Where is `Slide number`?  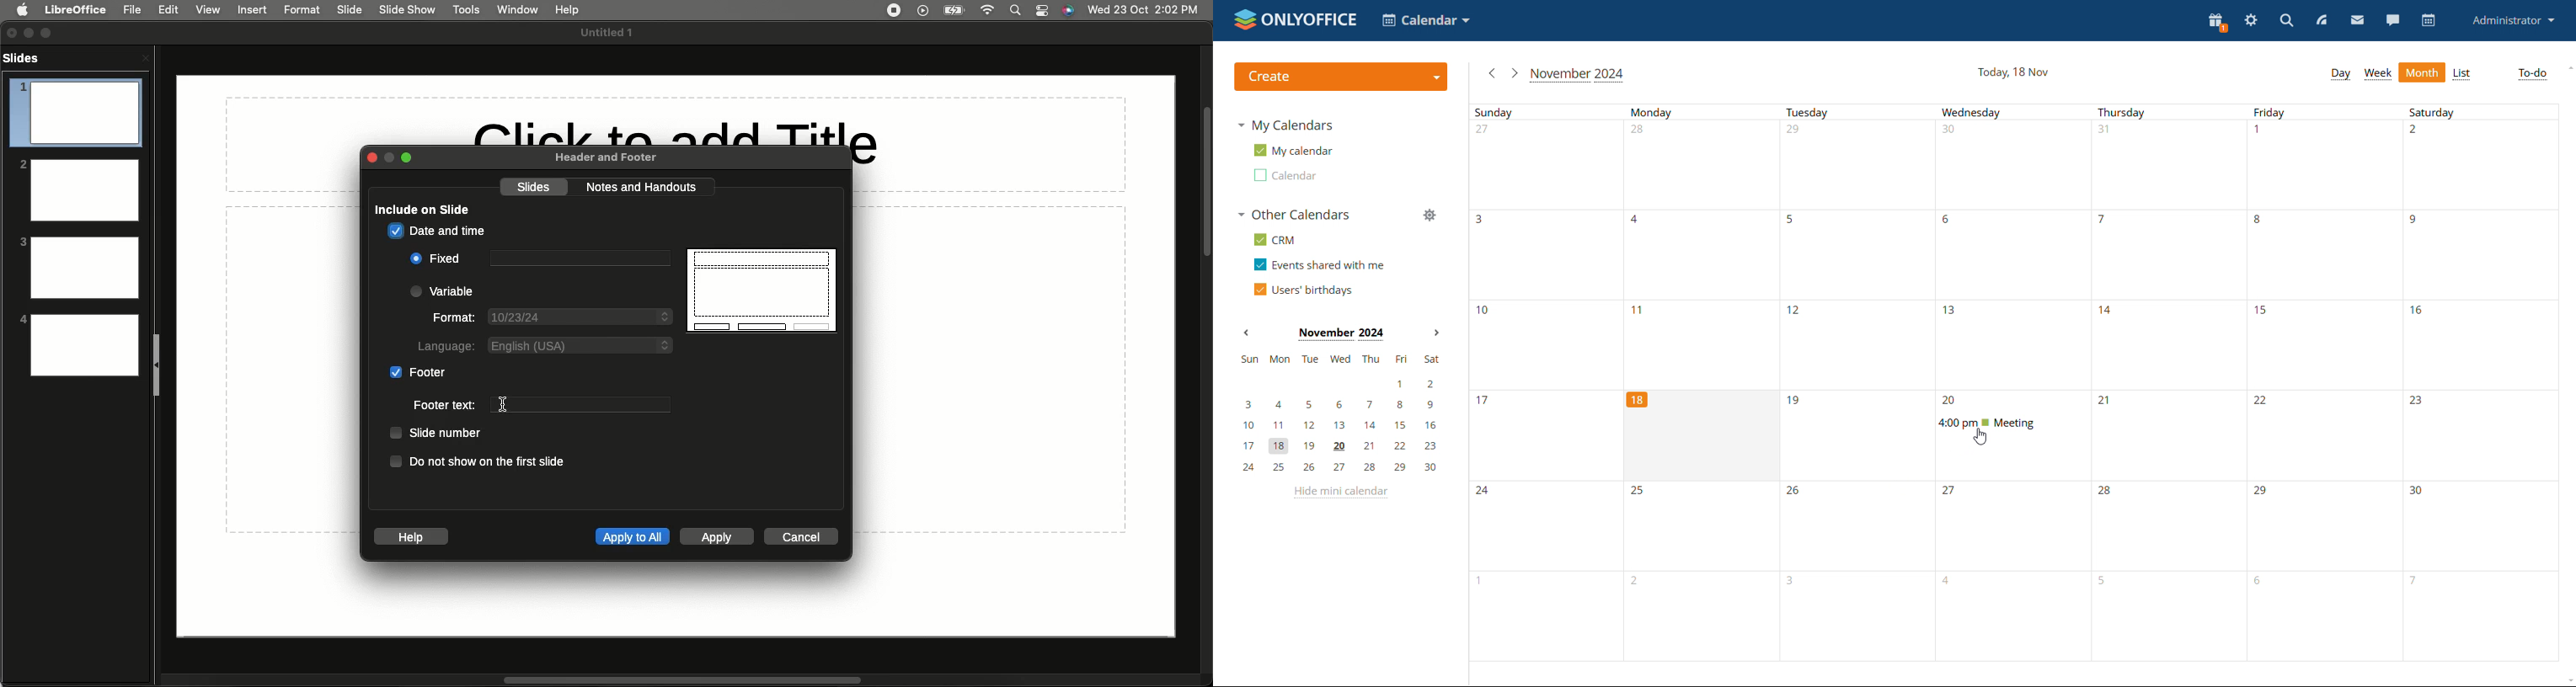 Slide number is located at coordinates (433, 434).